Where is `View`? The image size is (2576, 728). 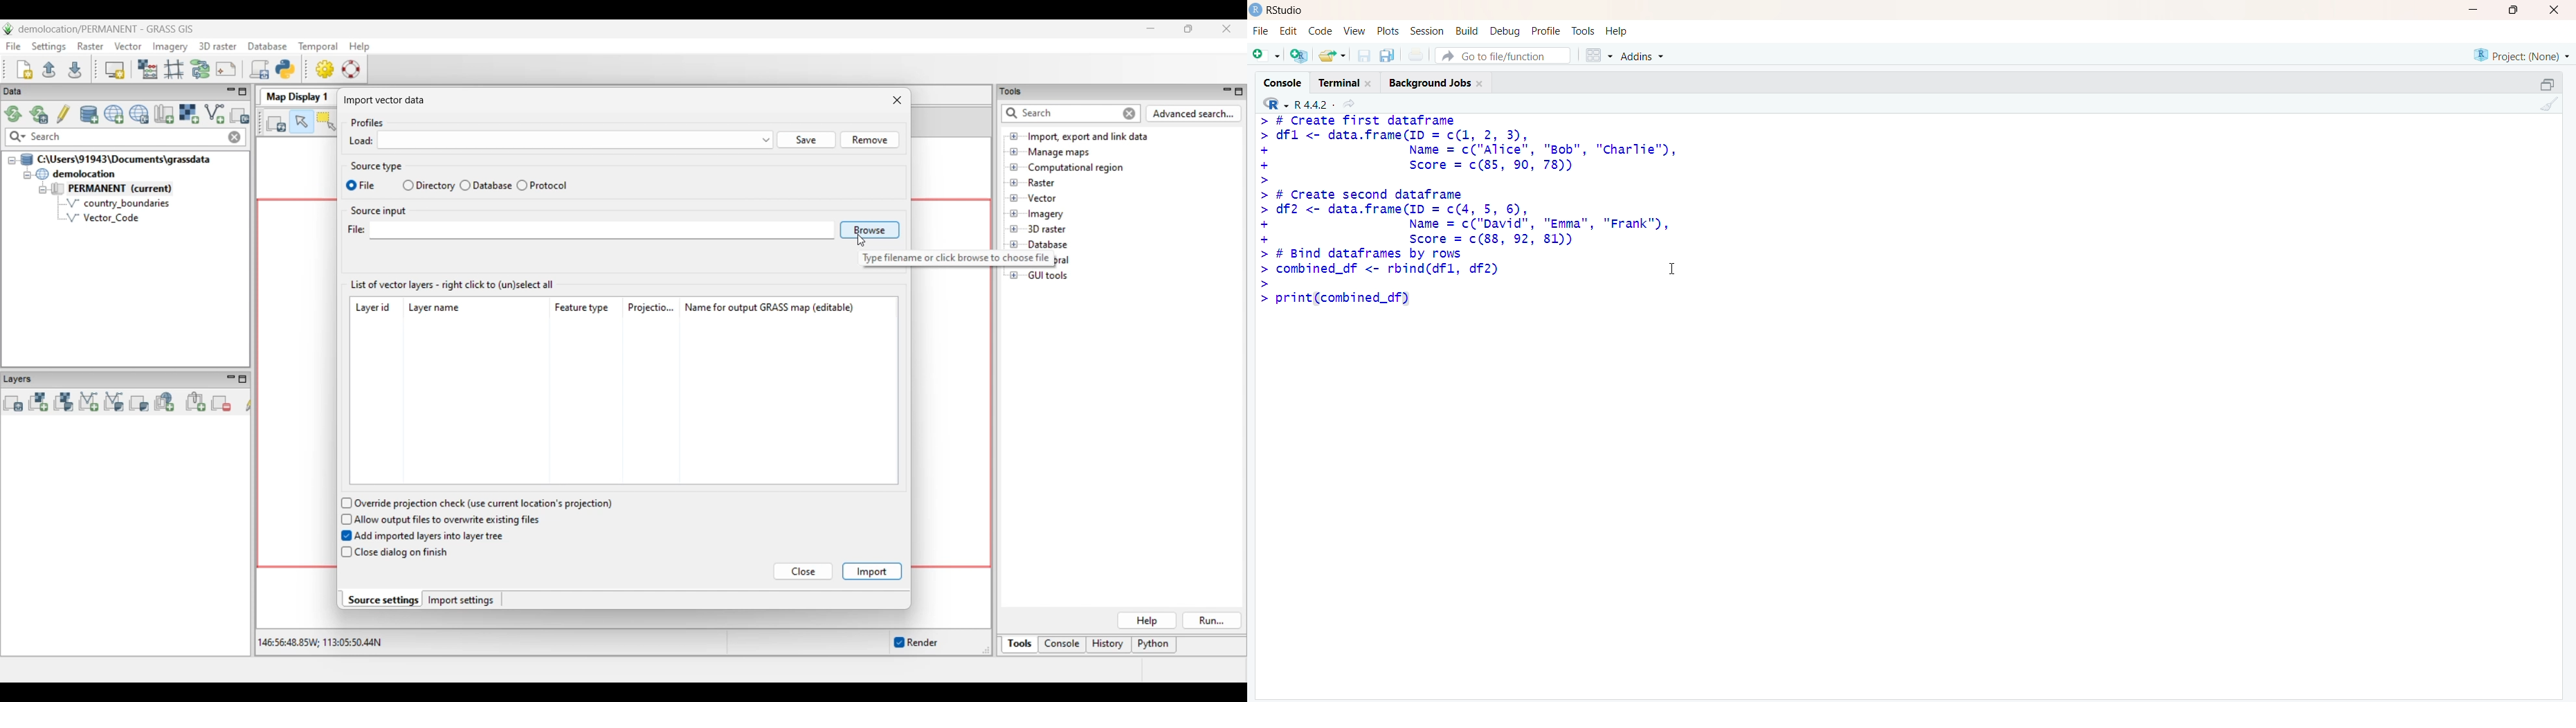 View is located at coordinates (1352, 30).